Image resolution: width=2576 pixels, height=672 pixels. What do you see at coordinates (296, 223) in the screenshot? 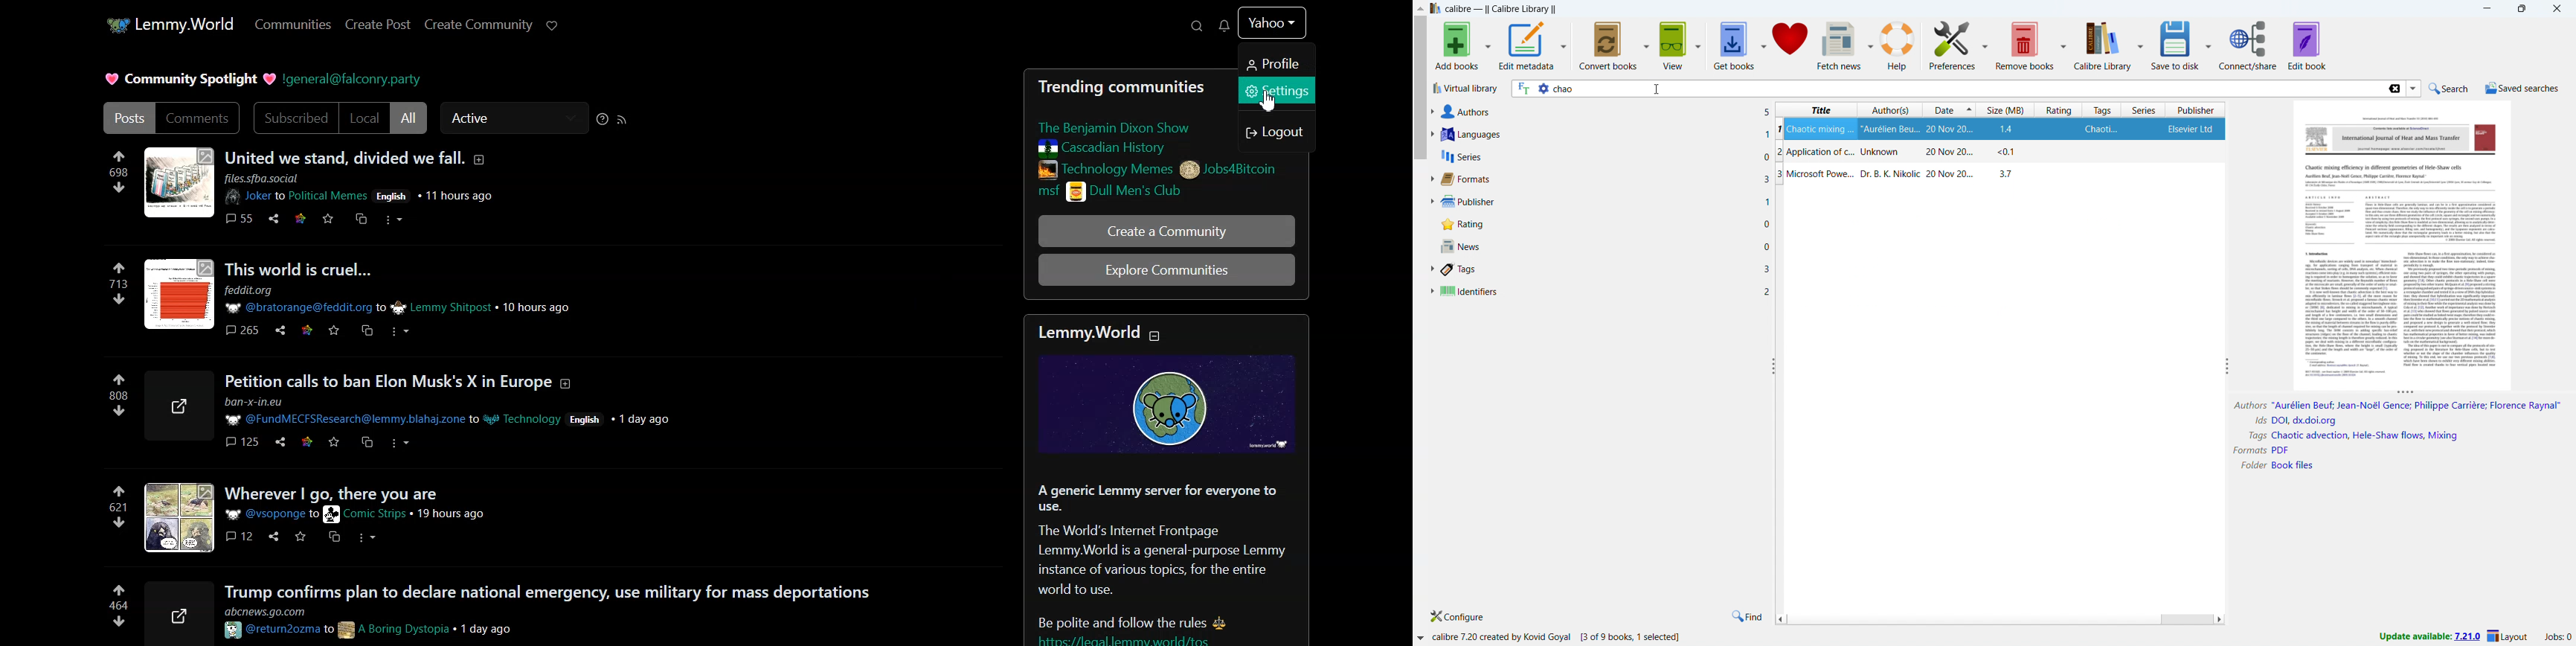
I see `` at bounding box center [296, 223].